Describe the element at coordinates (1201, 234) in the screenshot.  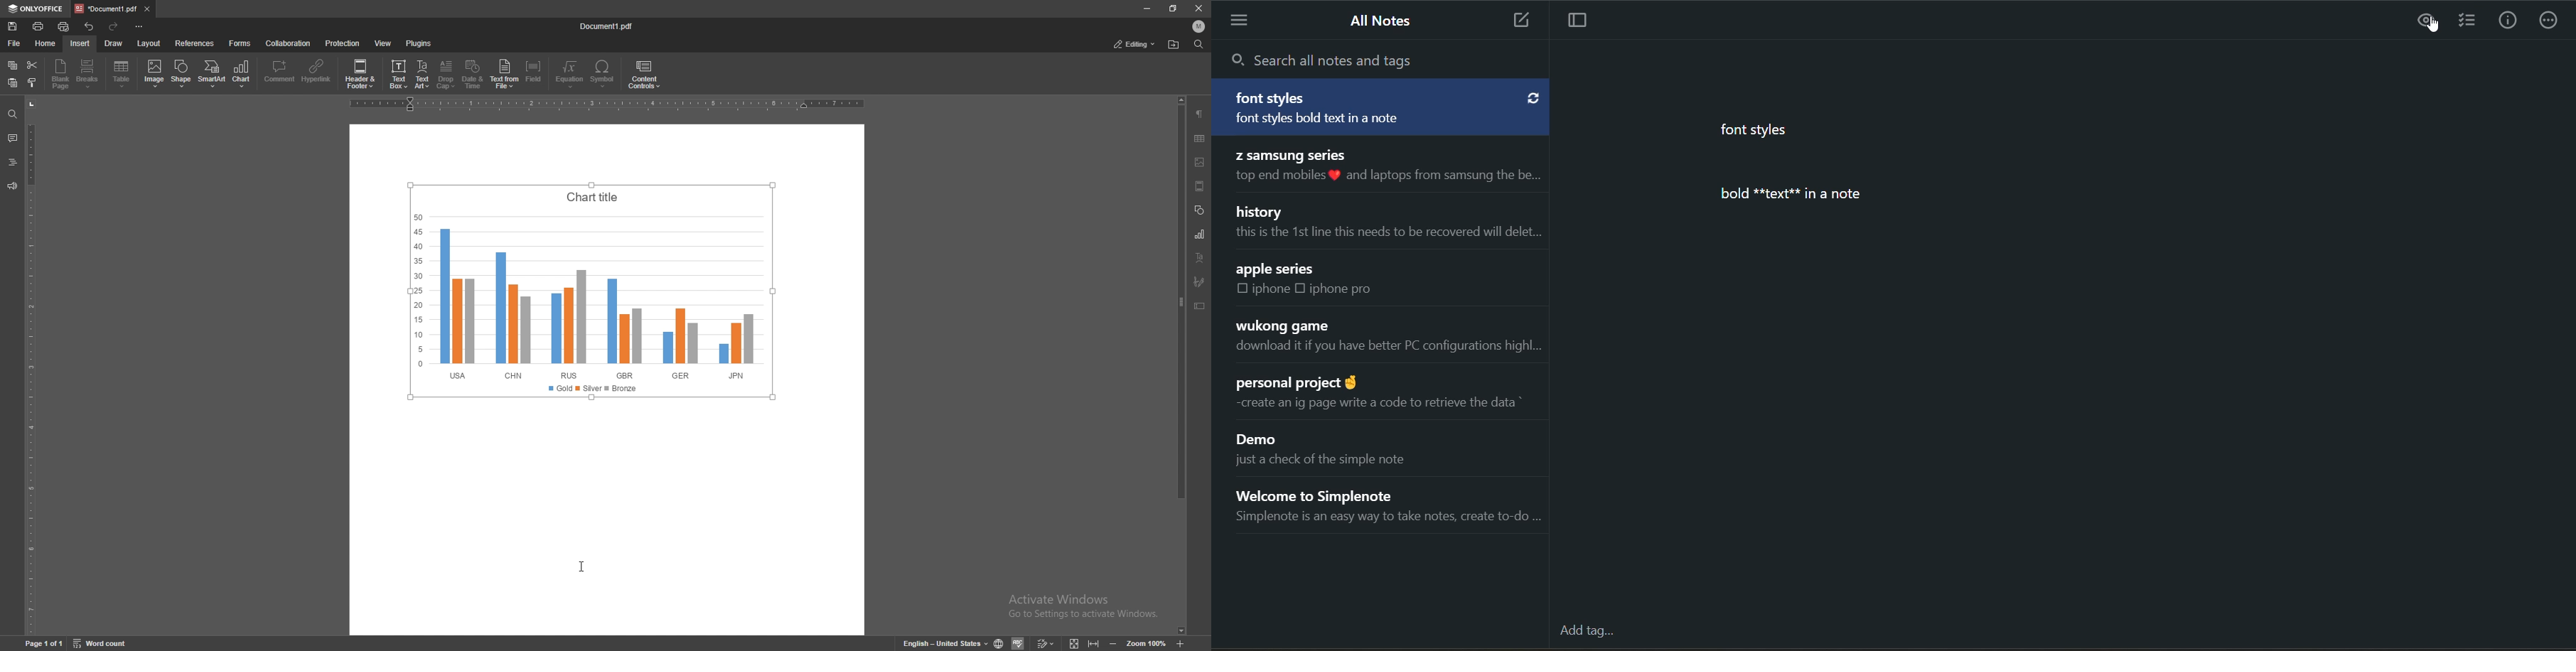
I see `chart` at that location.